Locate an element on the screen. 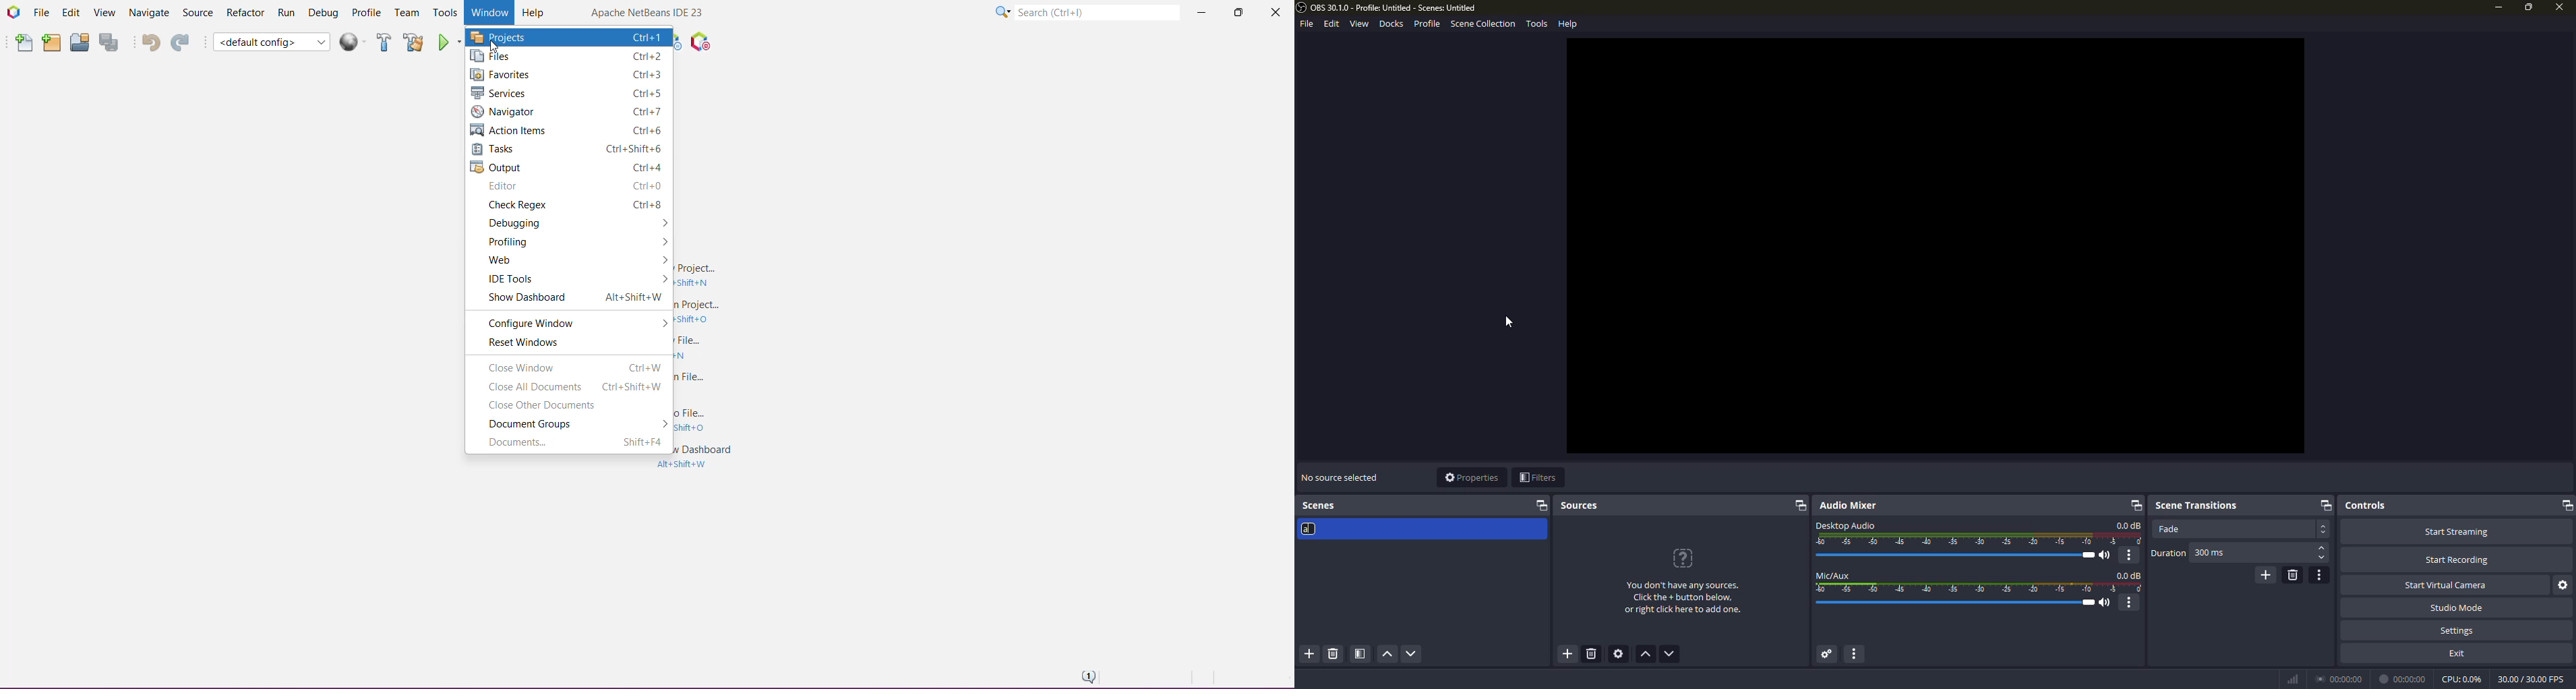  expand is located at coordinates (1799, 507).